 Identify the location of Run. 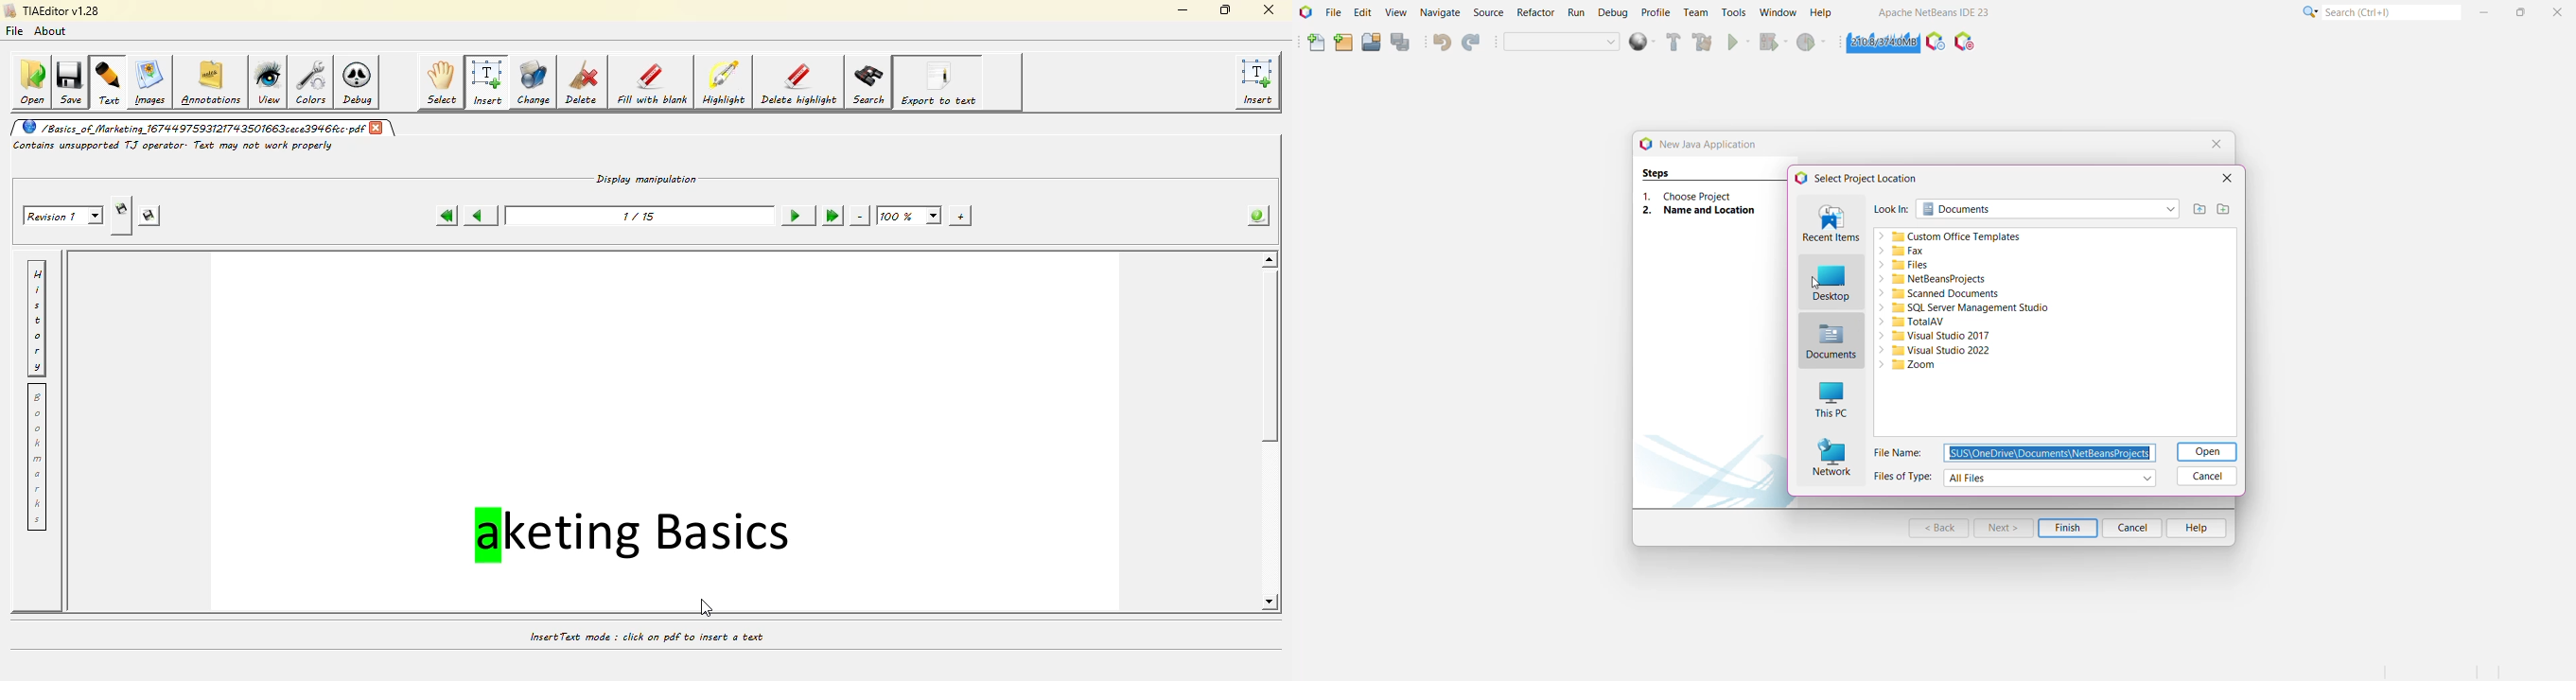
(1577, 13).